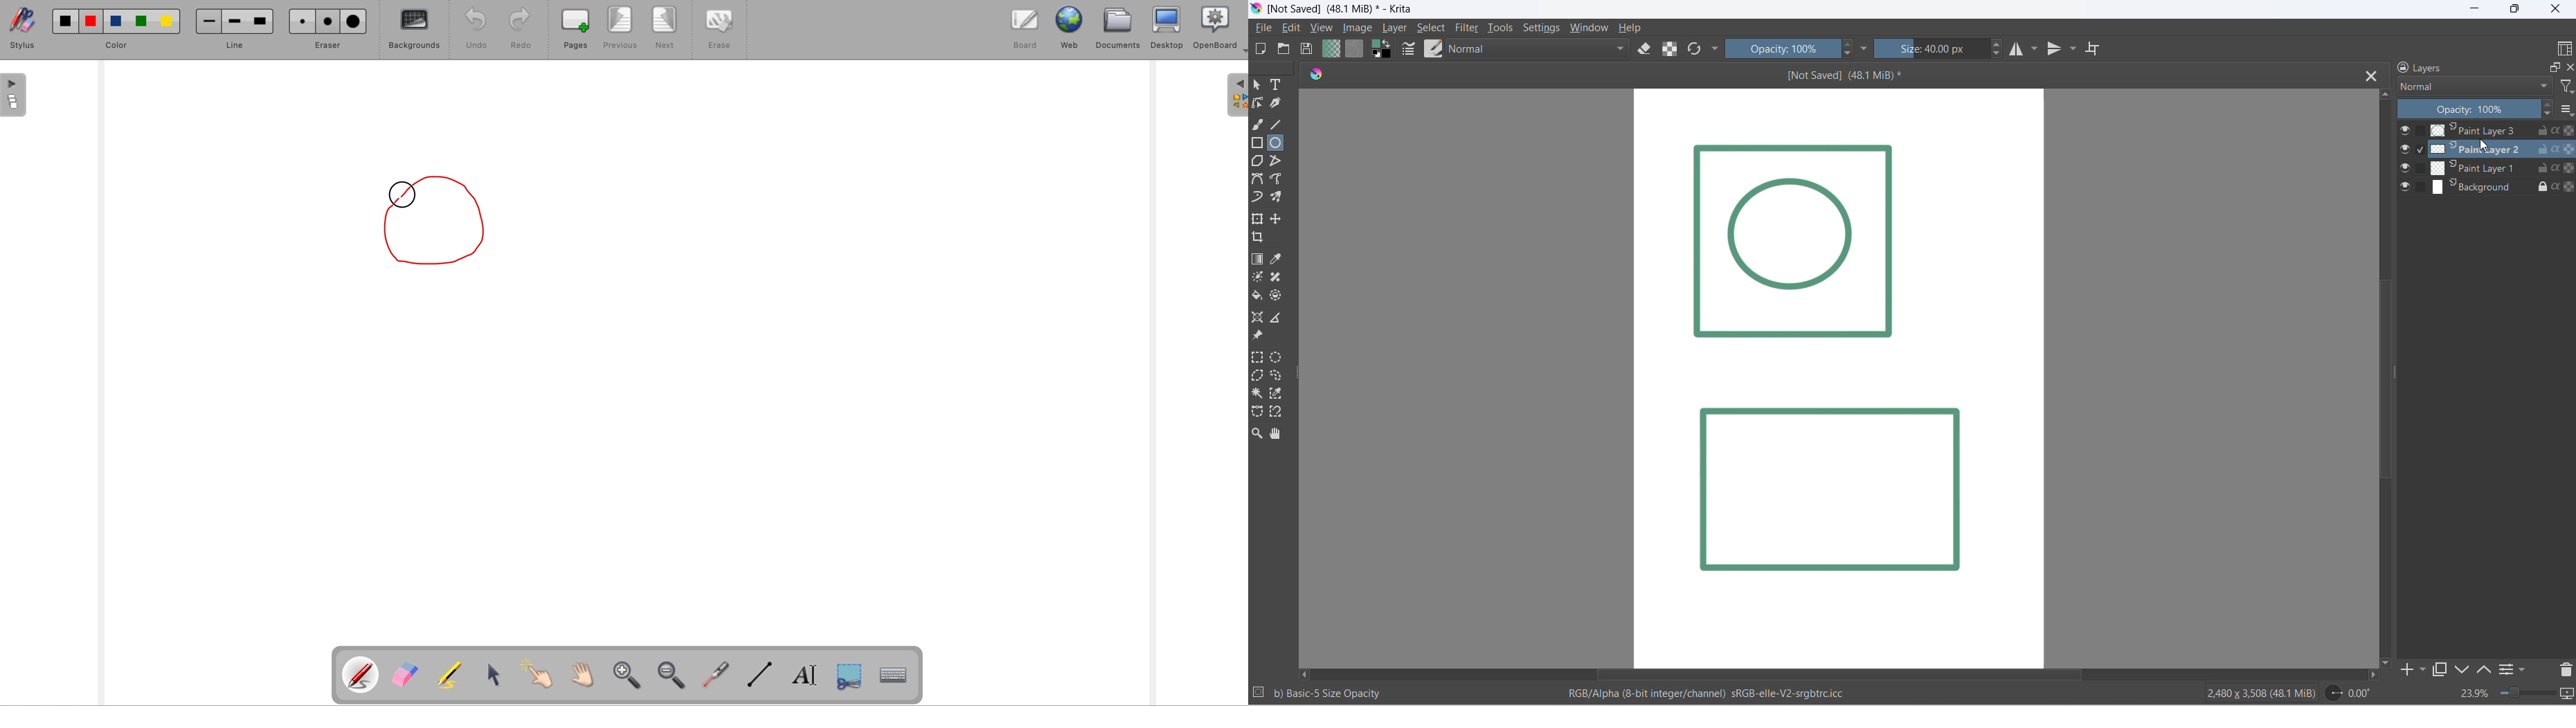  Describe the element at coordinates (2024, 49) in the screenshot. I see `horizontal mirror tool` at that location.